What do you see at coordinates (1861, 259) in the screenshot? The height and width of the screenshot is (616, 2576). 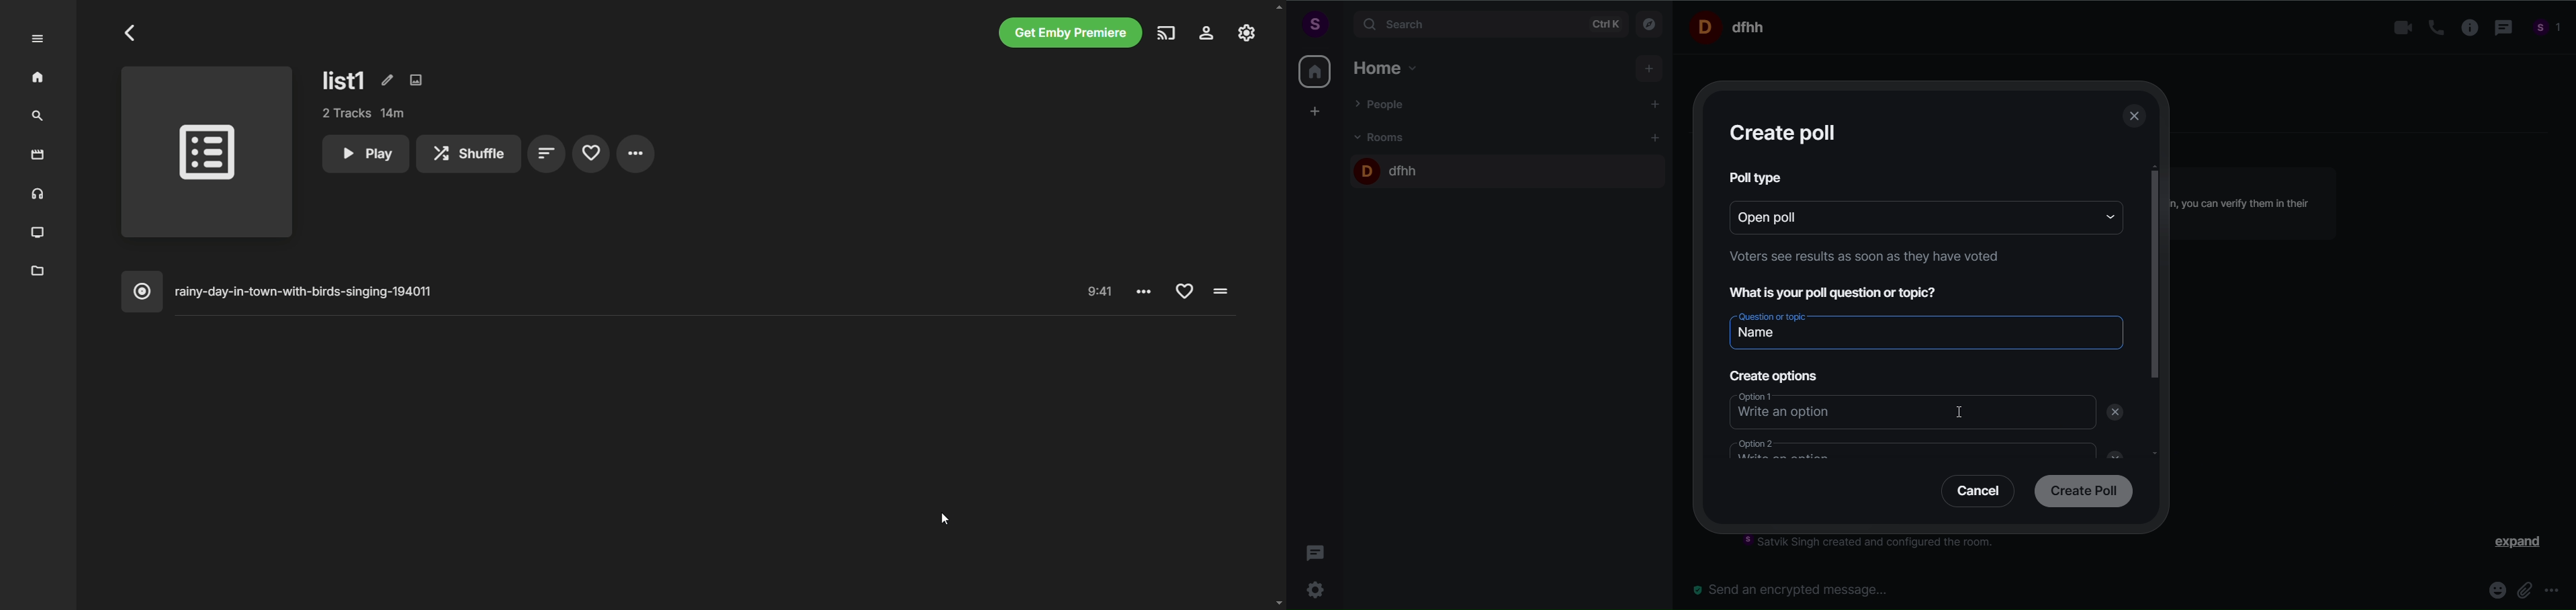 I see `instruction` at bounding box center [1861, 259].